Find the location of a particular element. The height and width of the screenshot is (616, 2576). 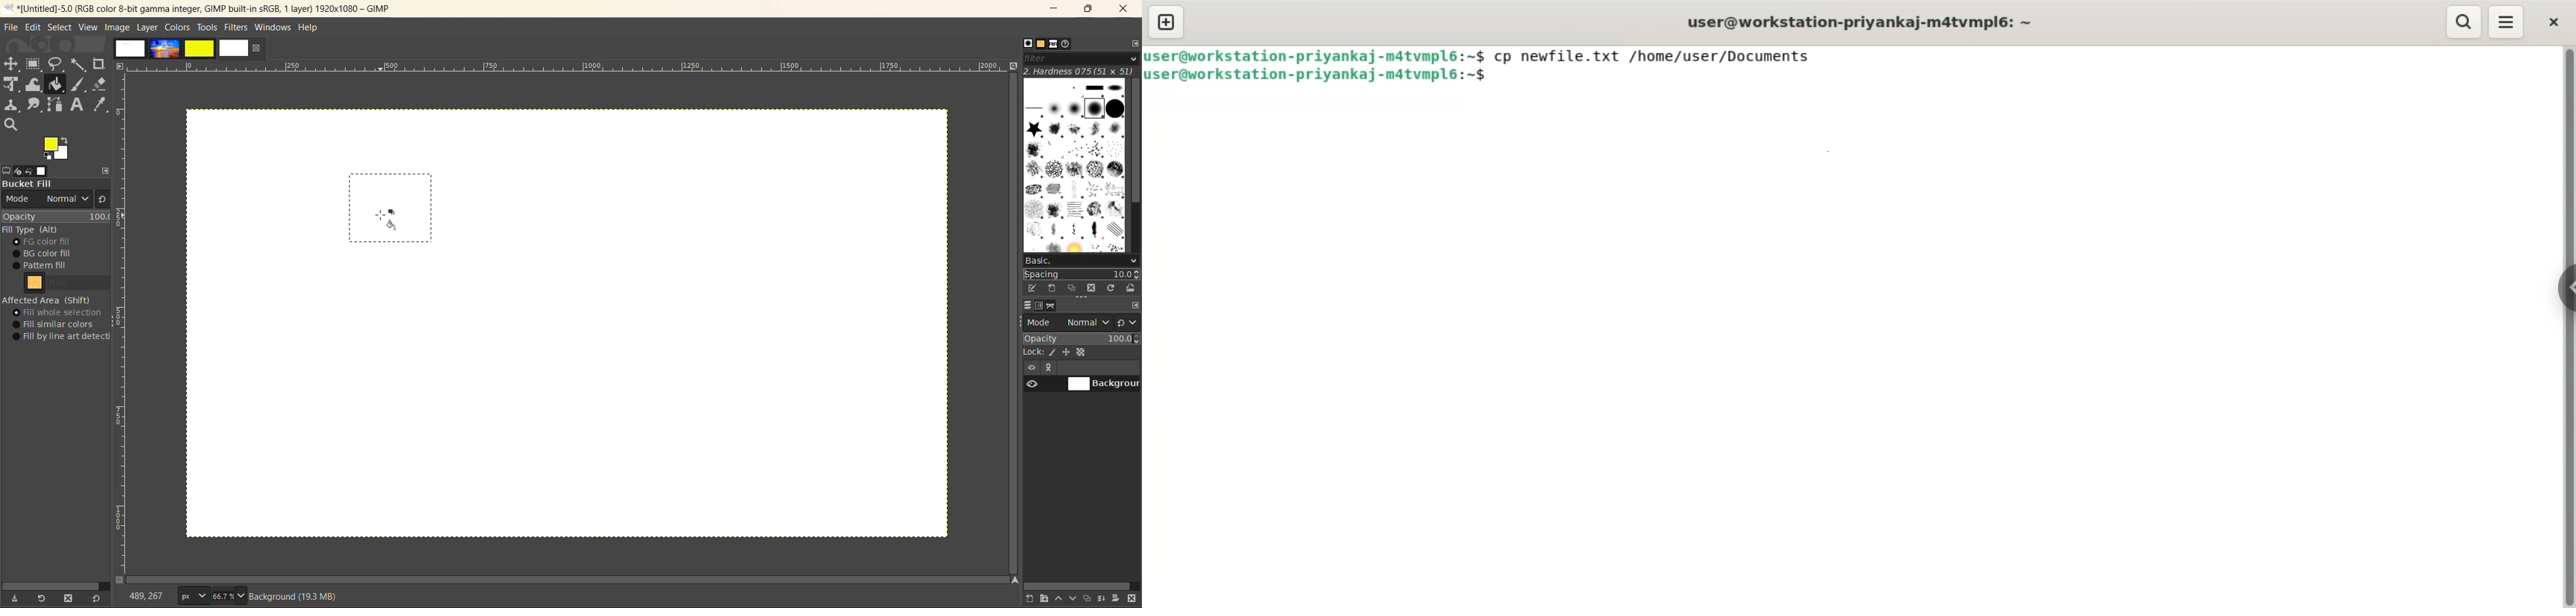

user@workstation-priyankaj-m4atvmpl6:~$ is located at coordinates (1317, 75).